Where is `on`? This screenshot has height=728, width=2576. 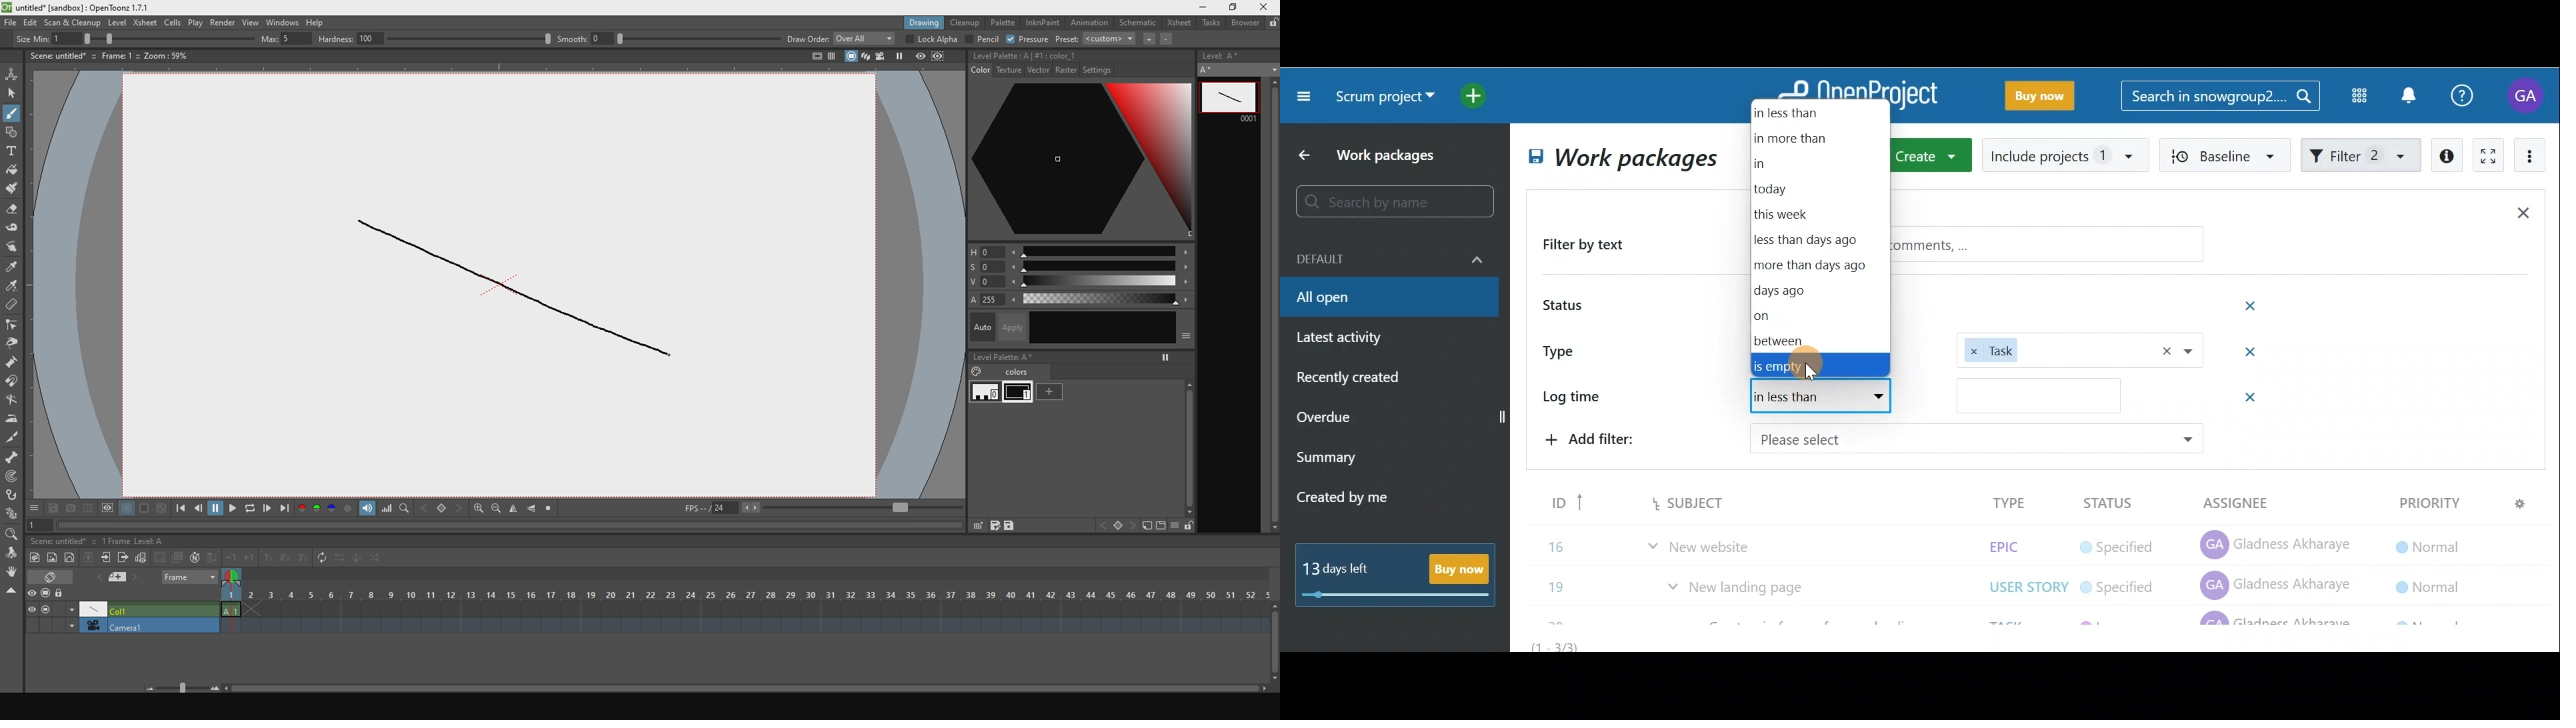 on is located at coordinates (1781, 314).